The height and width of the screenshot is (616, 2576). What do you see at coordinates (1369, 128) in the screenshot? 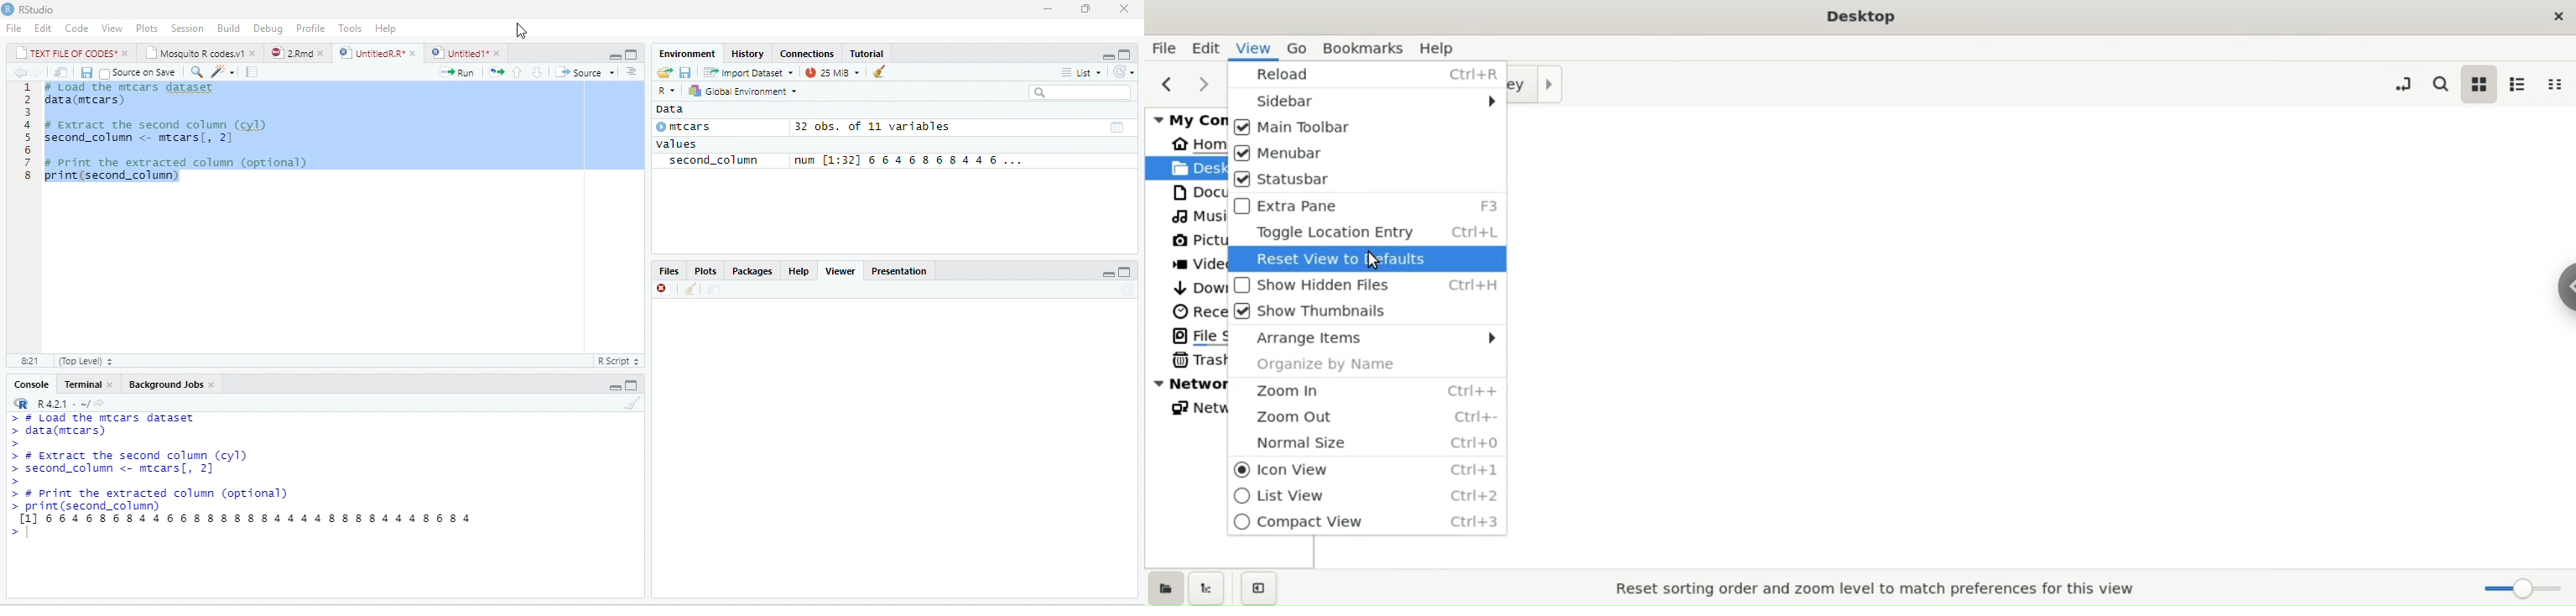
I see `main toolbar` at bounding box center [1369, 128].